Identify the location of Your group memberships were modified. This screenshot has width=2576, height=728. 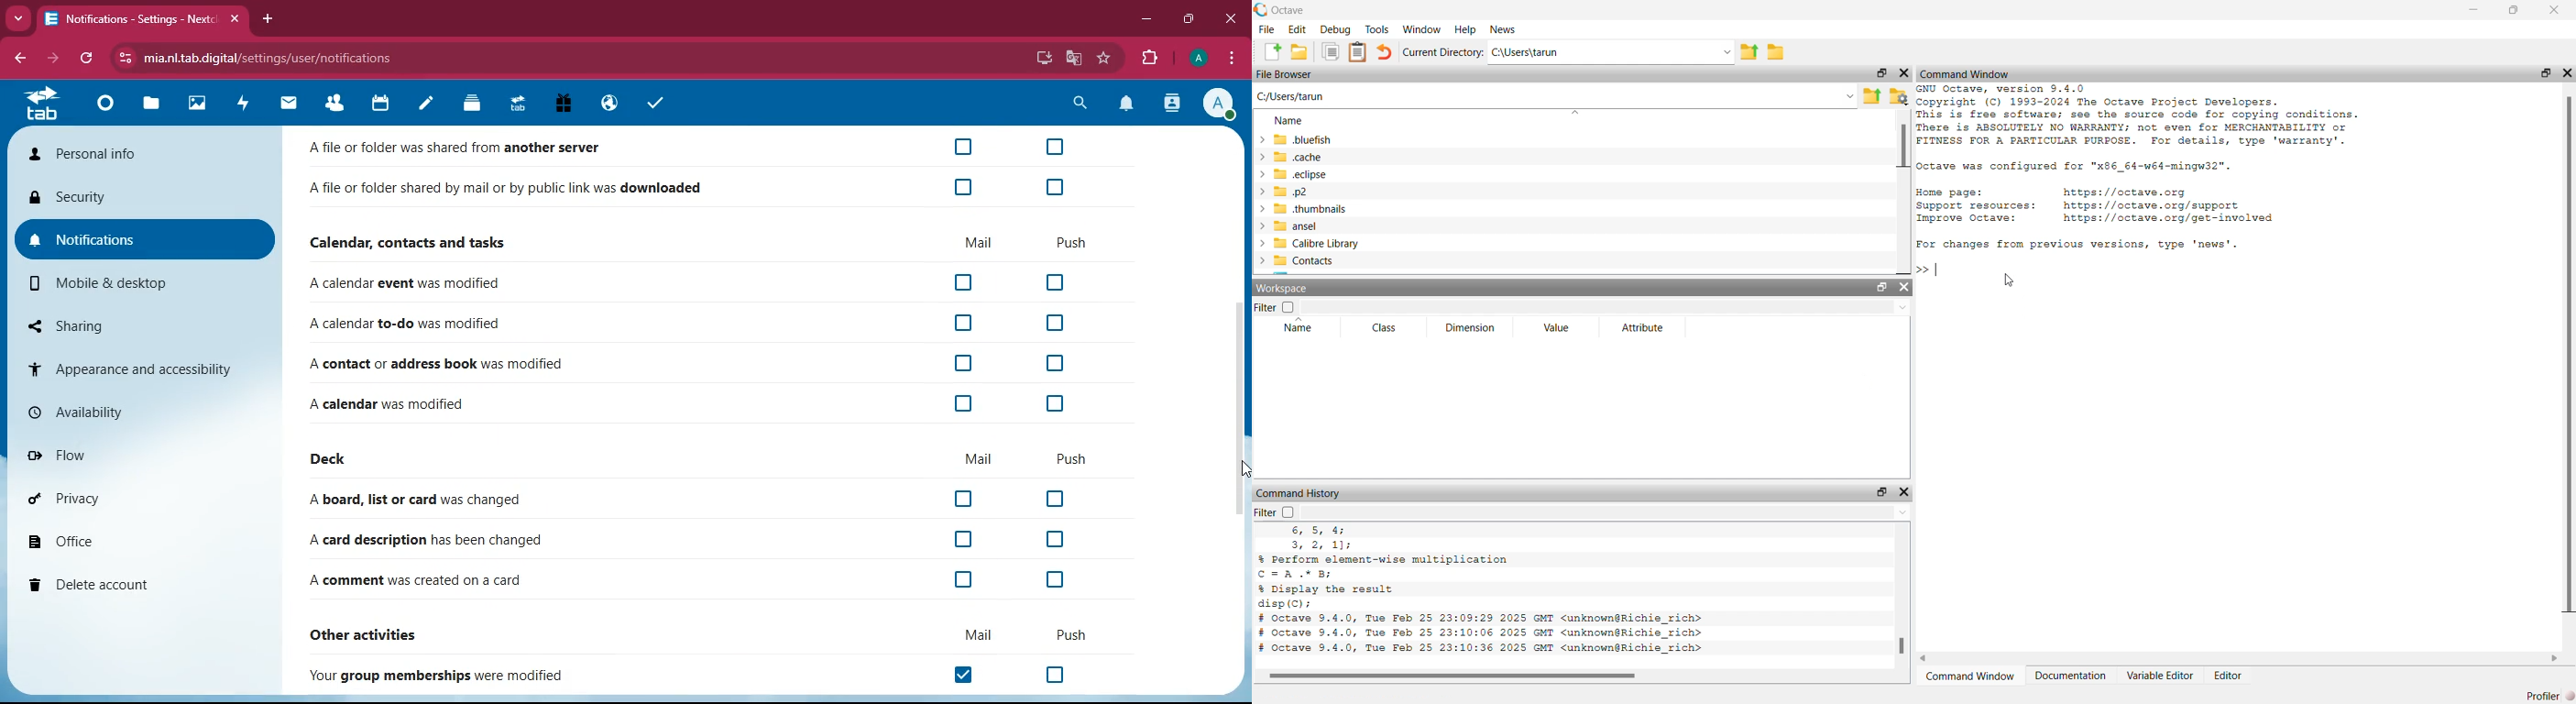
(444, 676).